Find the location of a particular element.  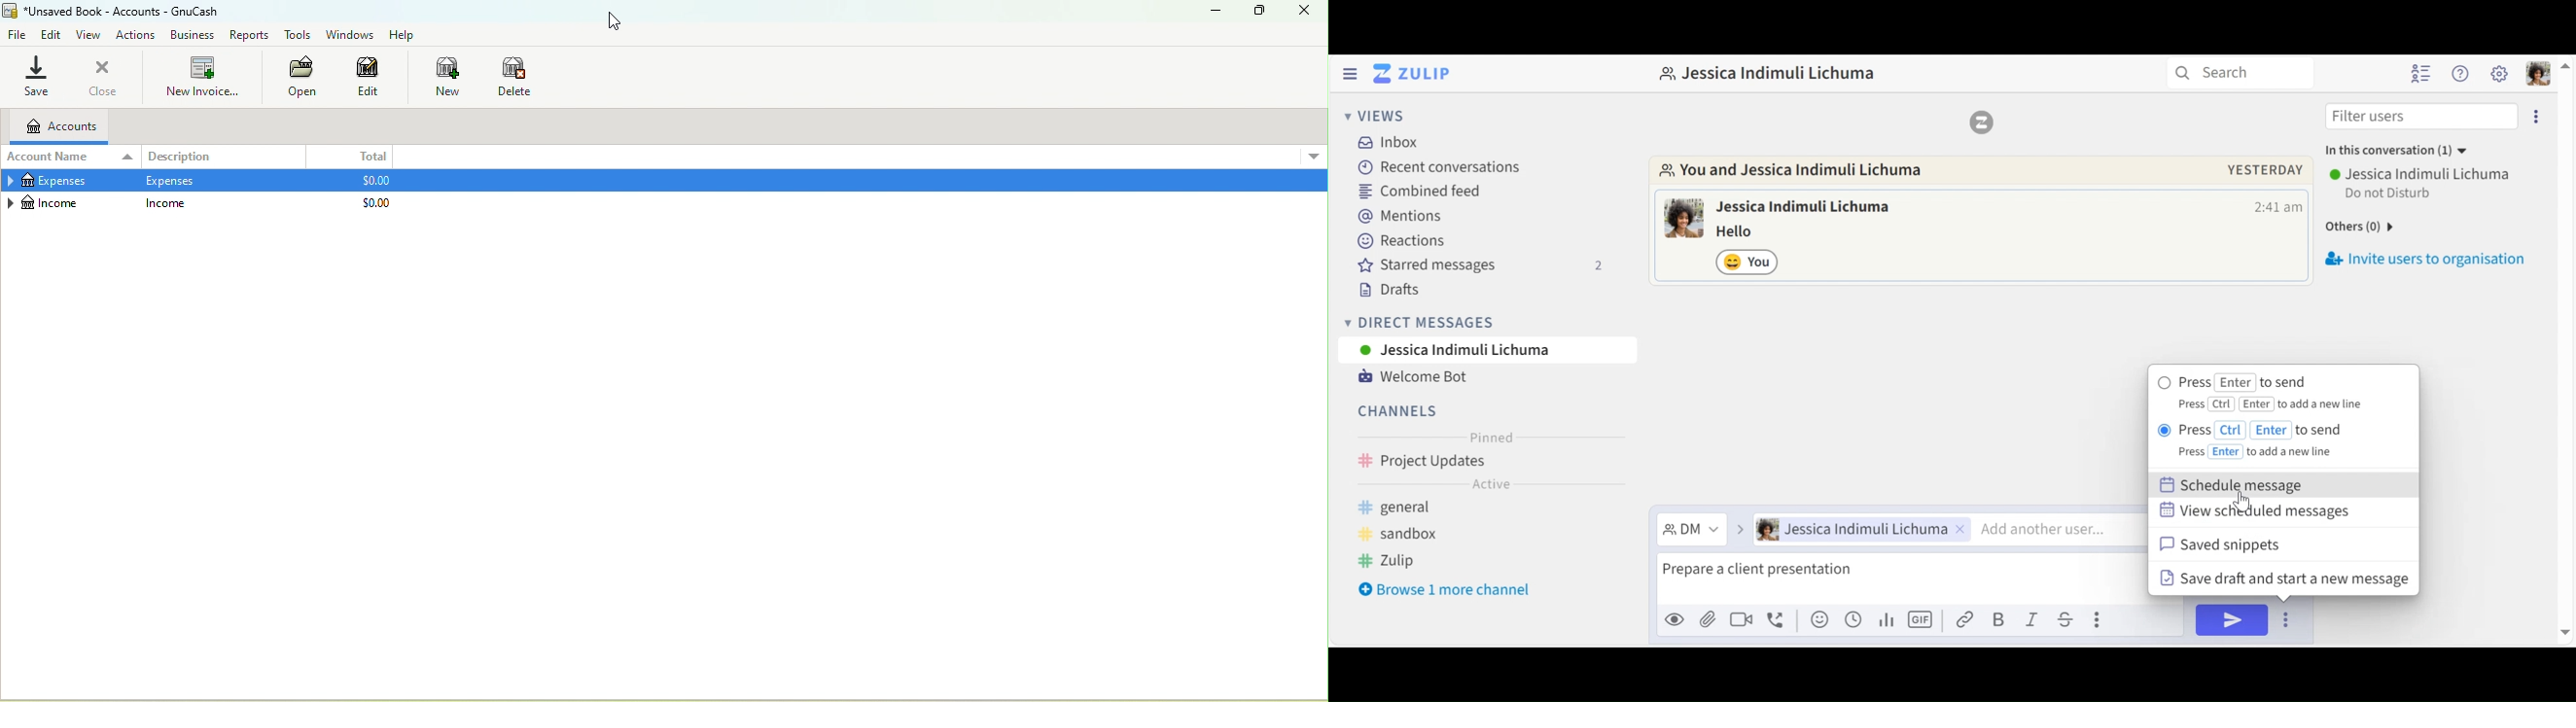

Zulip is located at coordinates (1982, 122).